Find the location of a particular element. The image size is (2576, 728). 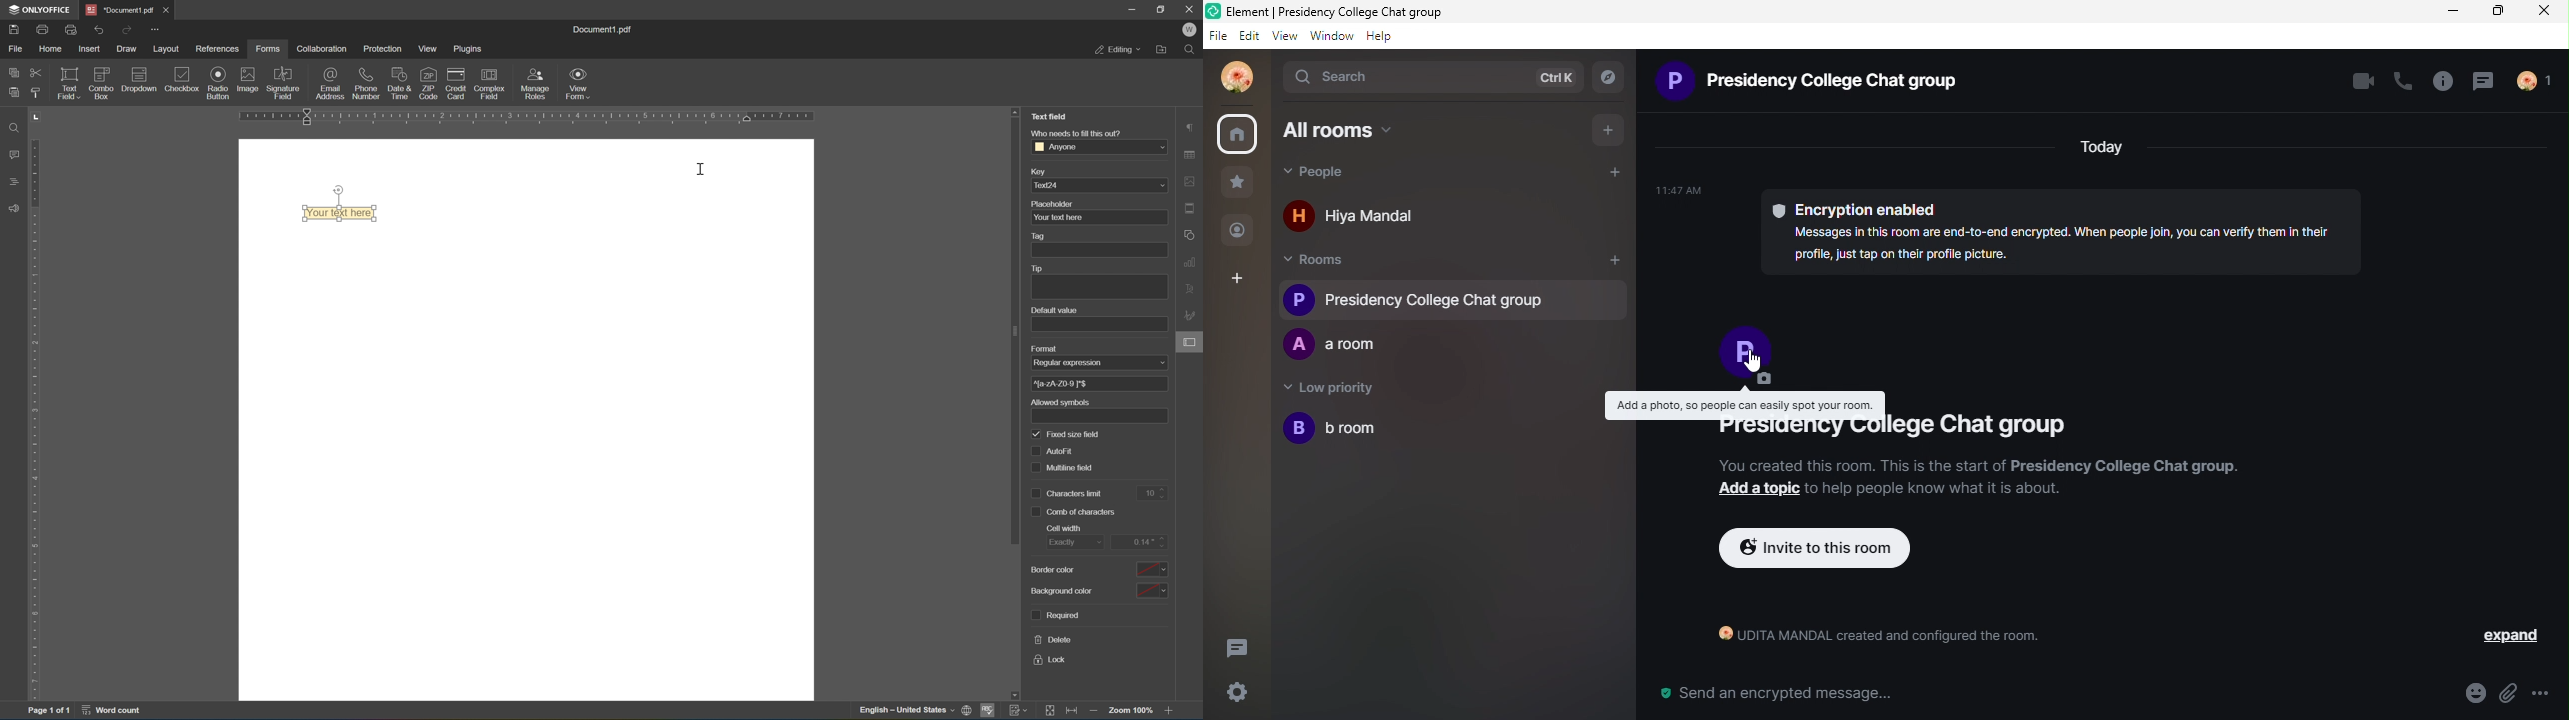

rotate is located at coordinates (338, 190).